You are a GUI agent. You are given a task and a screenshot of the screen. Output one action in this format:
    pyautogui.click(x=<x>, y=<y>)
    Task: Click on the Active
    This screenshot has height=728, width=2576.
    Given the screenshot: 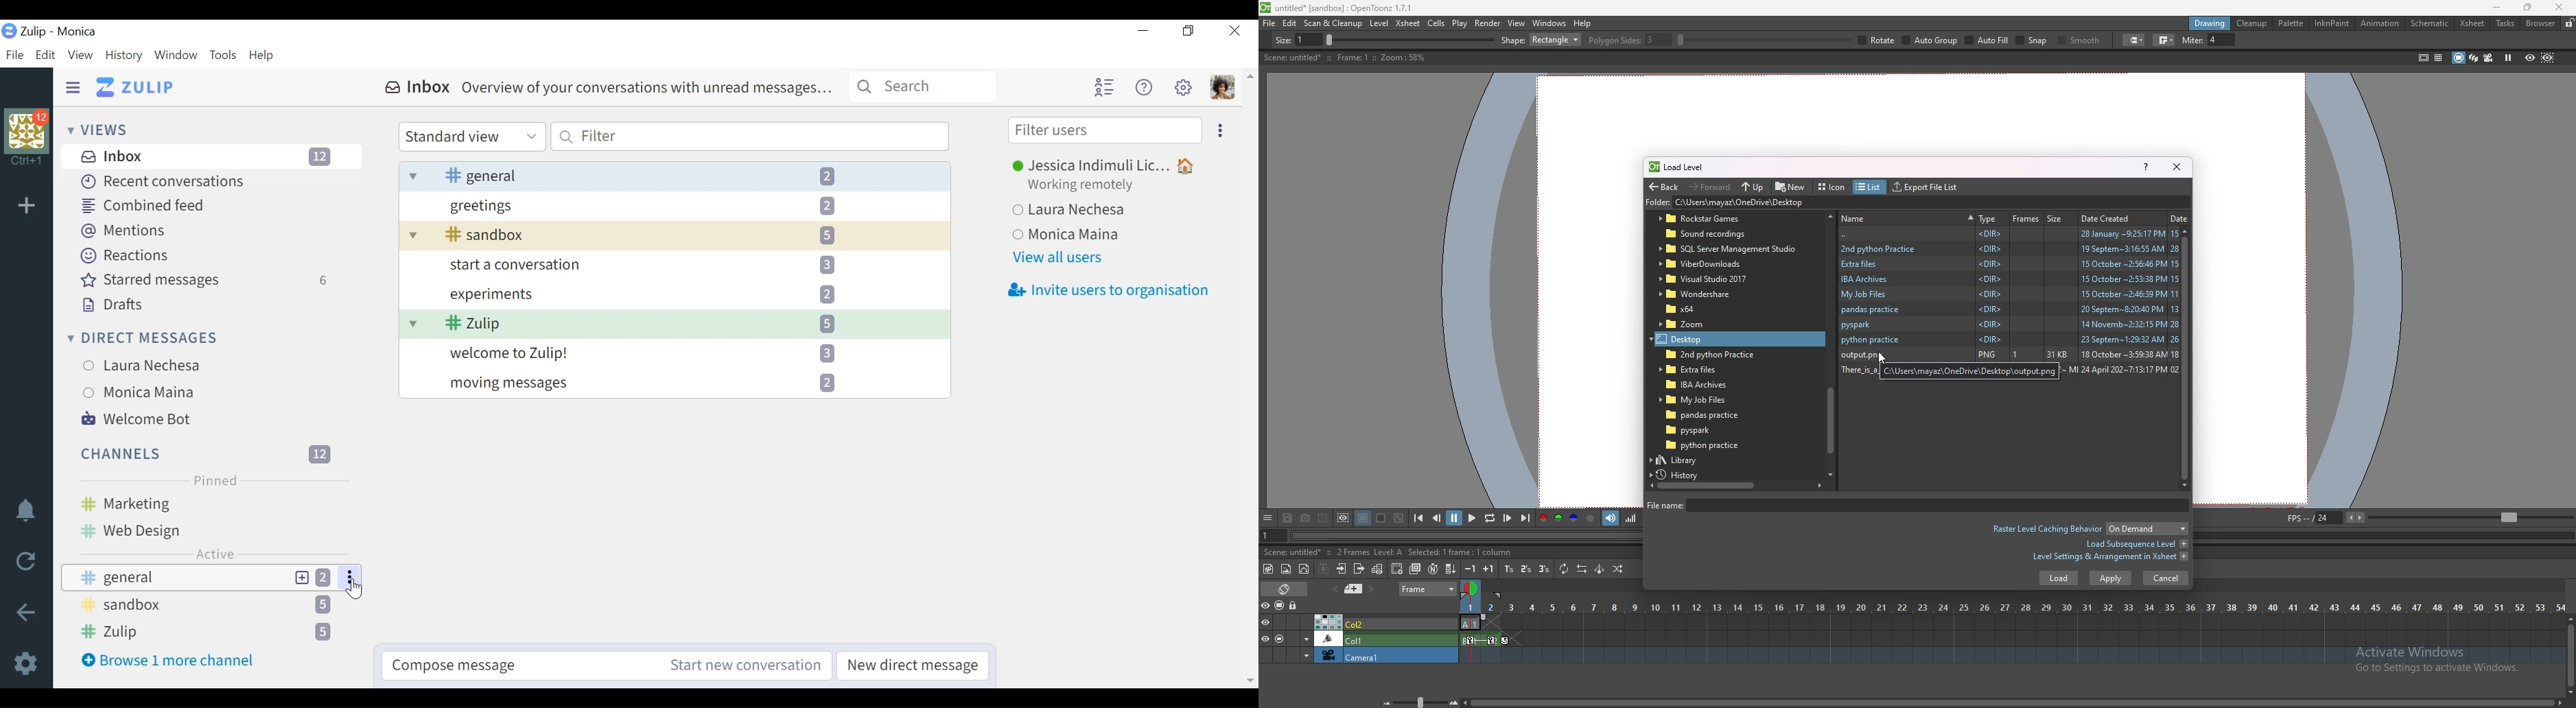 What is the action you would take?
    pyautogui.click(x=215, y=553)
    